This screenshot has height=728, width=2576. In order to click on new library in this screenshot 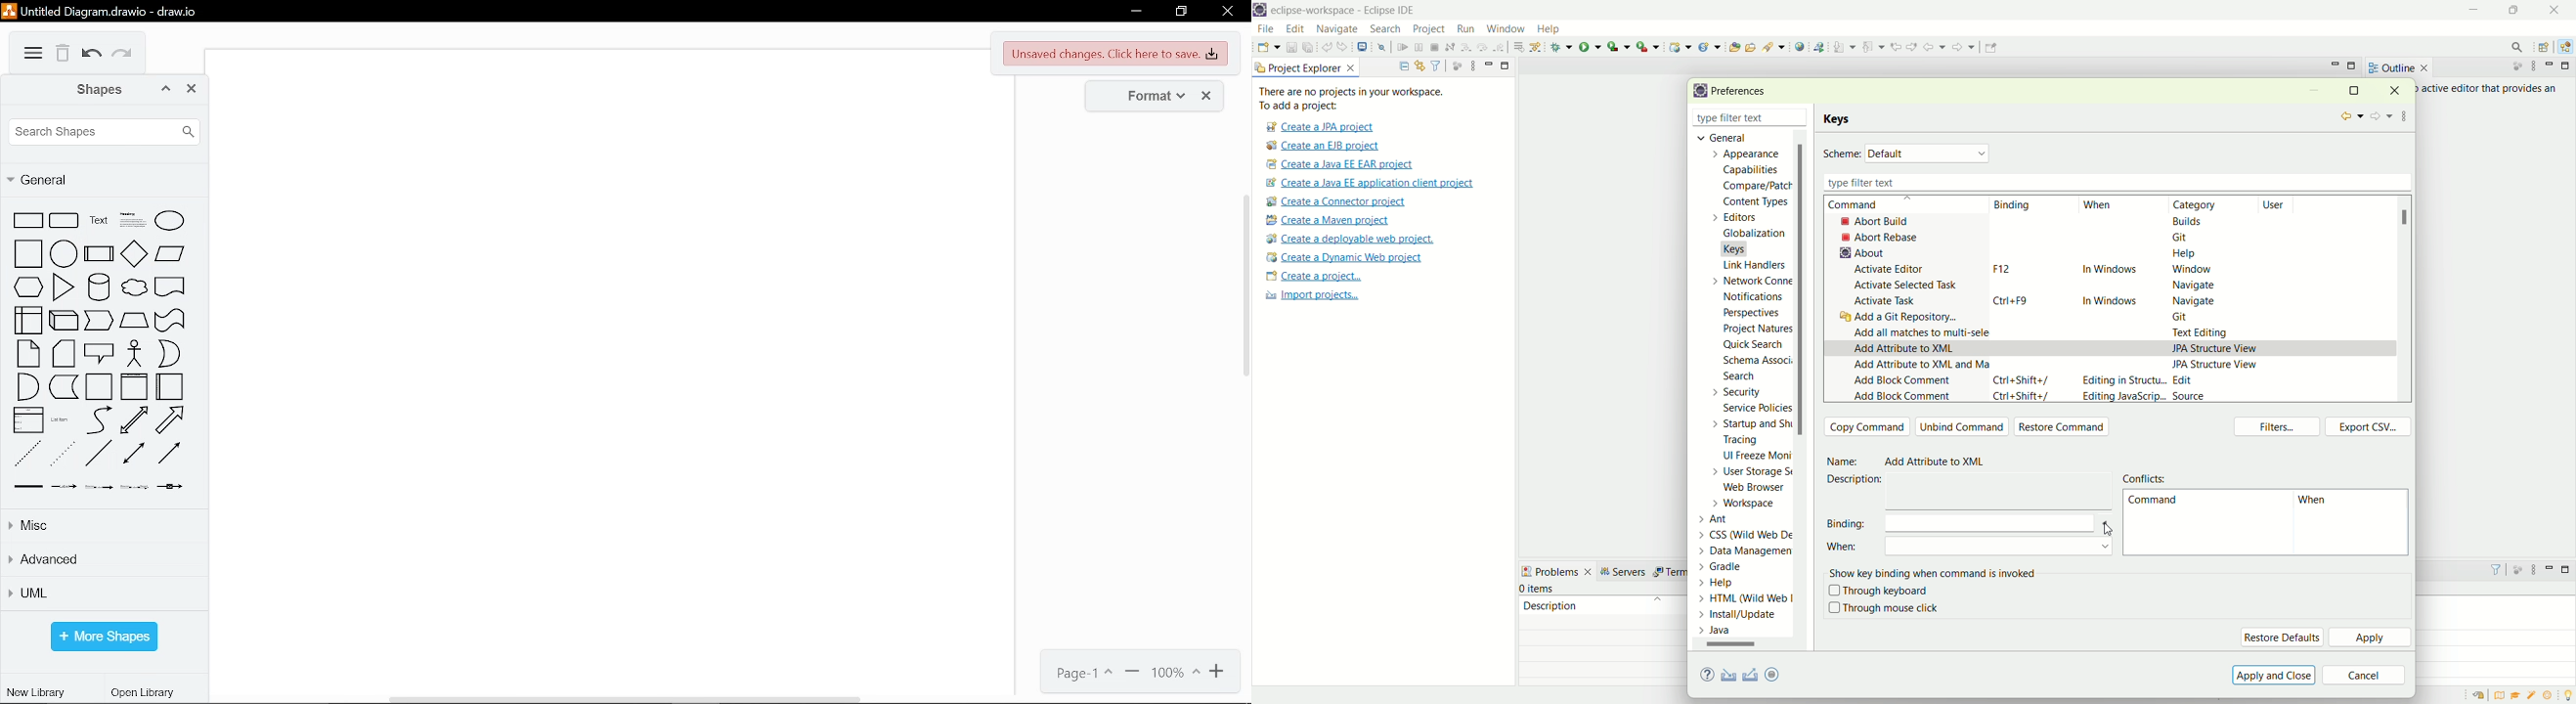, I will do `click(35, 691)`.